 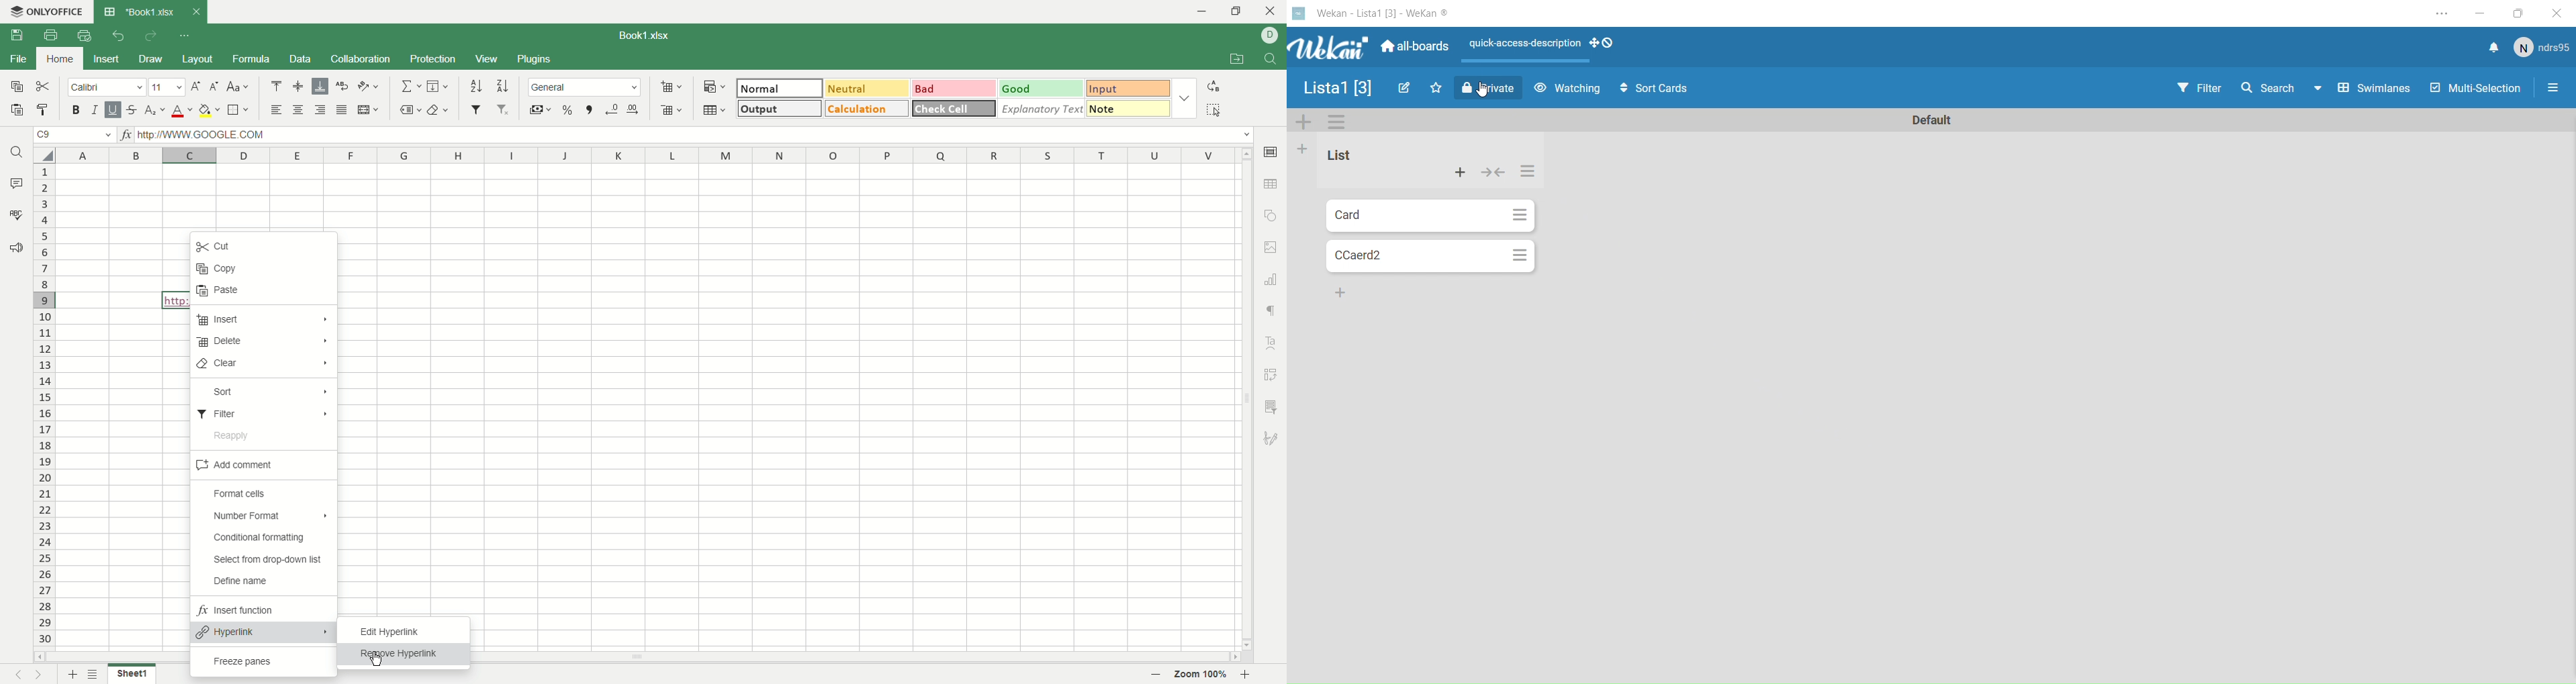 What do you see at coordinates (151, 59) in the screenshot?
I see `draw` at bounding box center [151, 59].